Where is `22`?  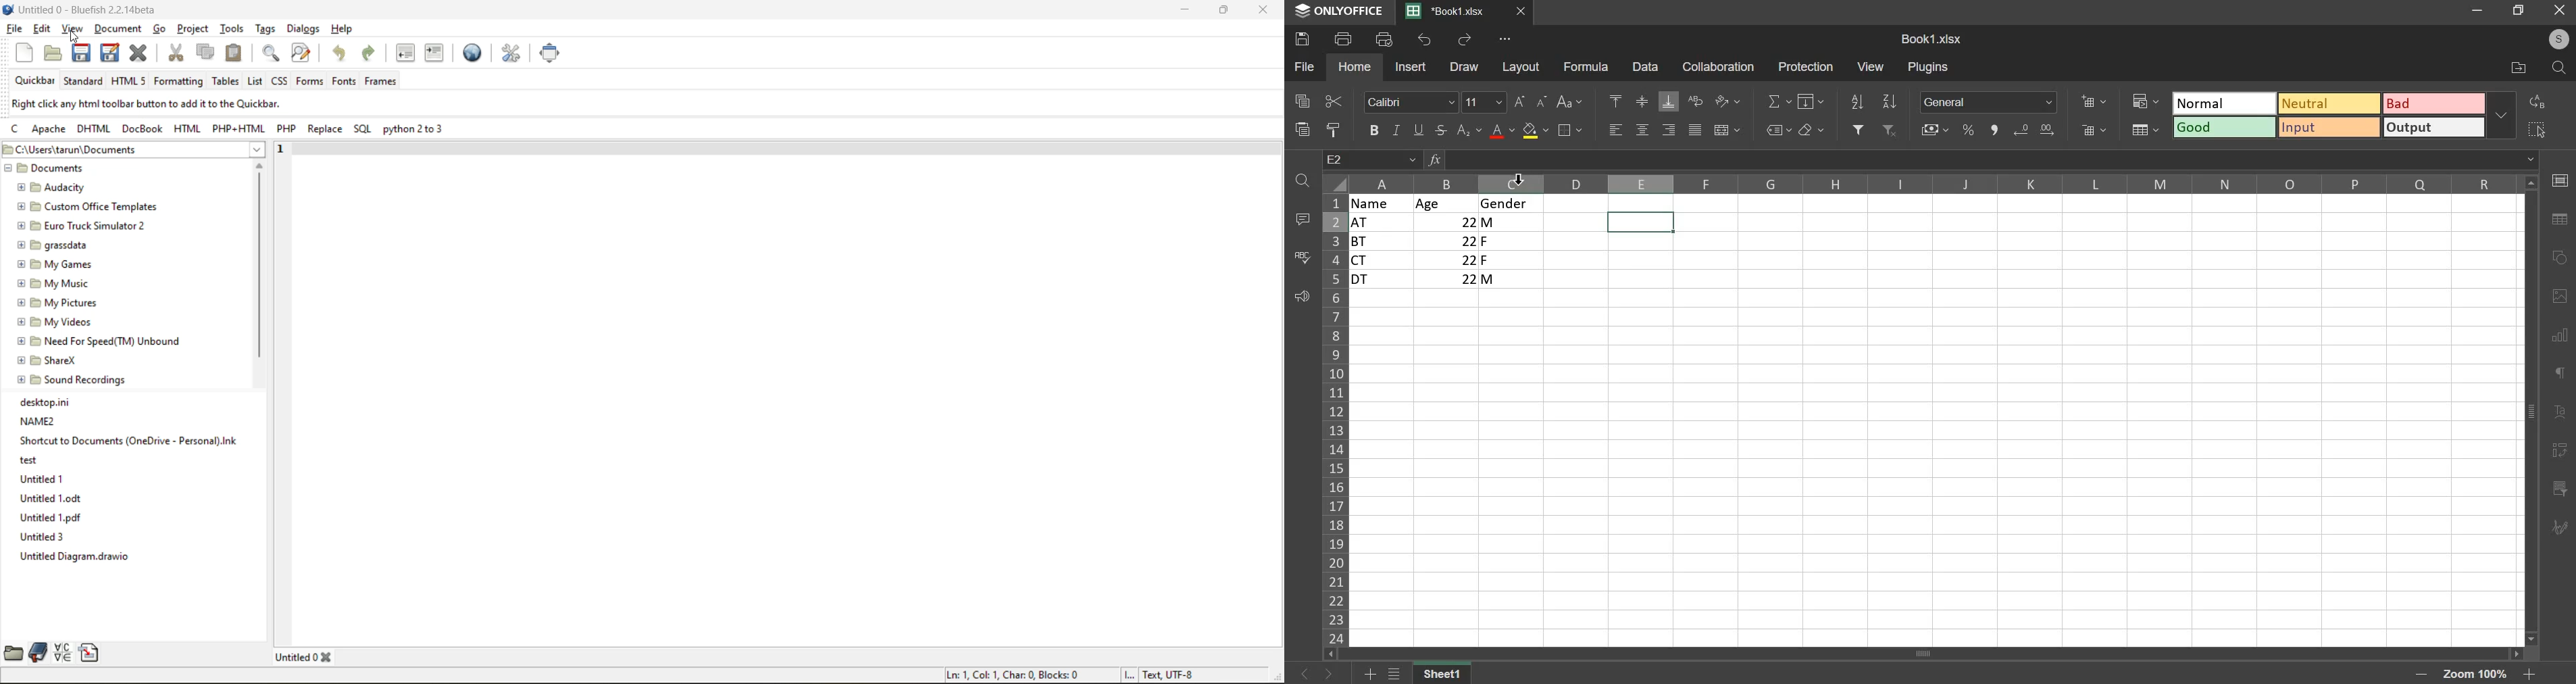 22 is located at coordinates (1447, 222).